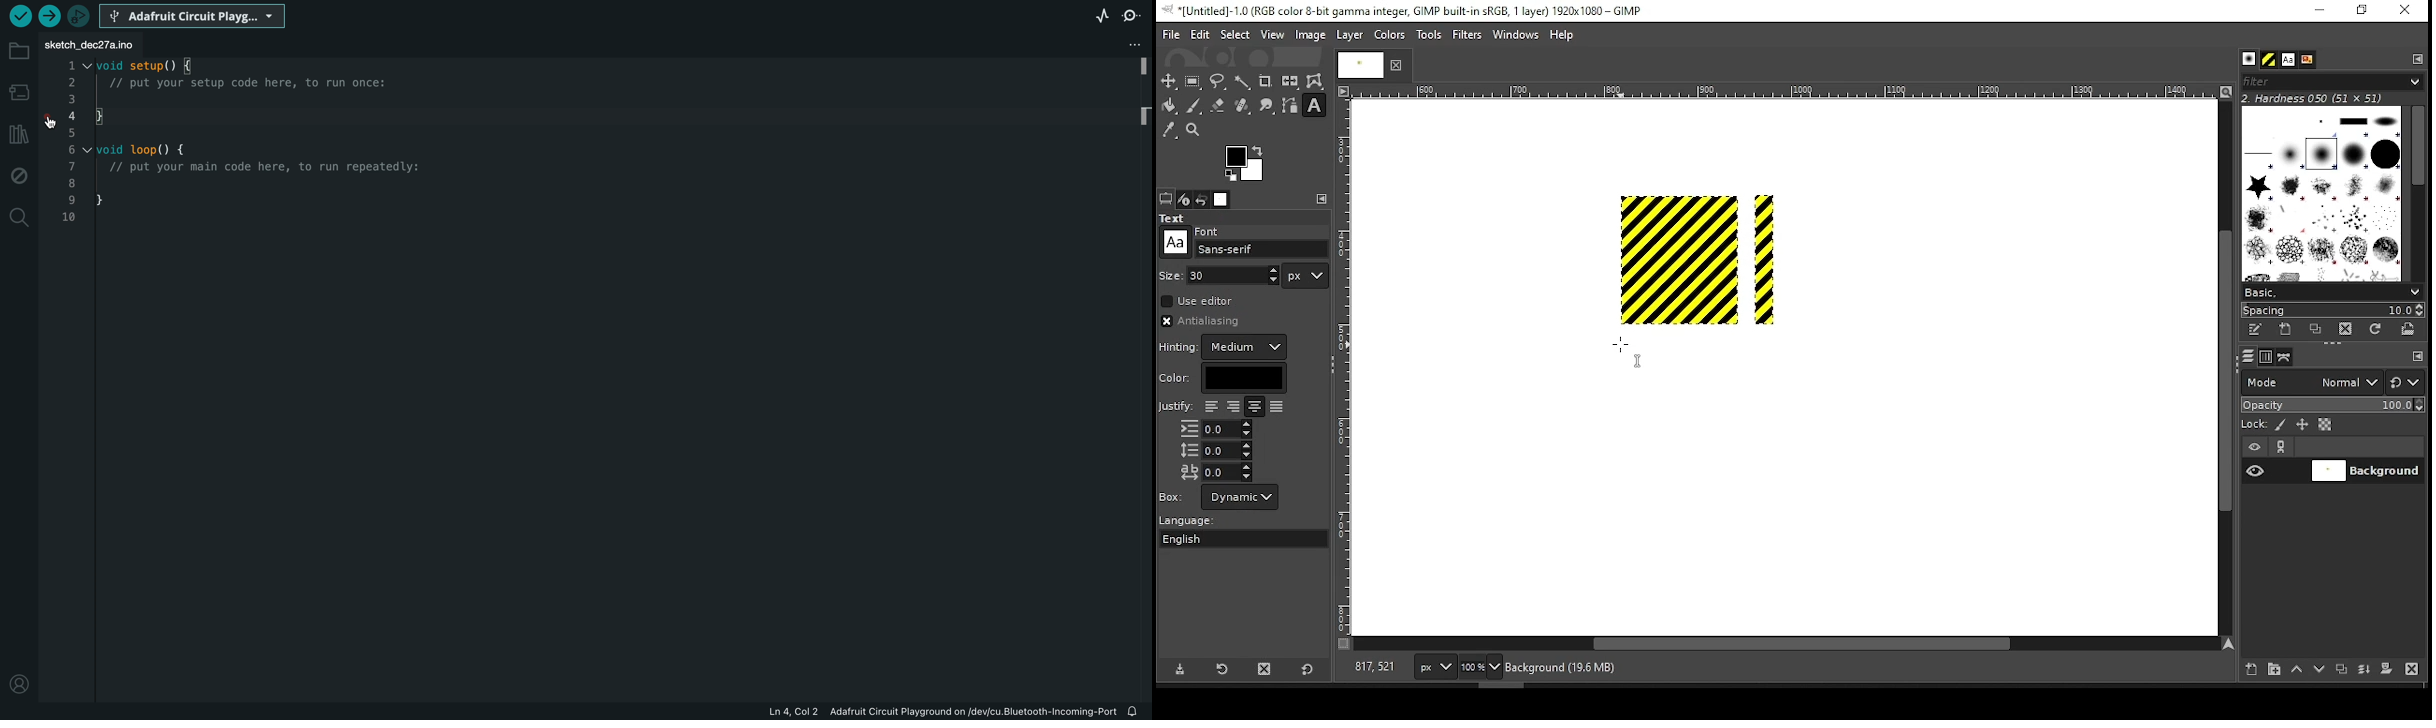 The width and height of the screenshot is (2436, 728). What do you see at coordinates (1201, 538) in the screenshot?
I see `english` at bounding box center [1201, 538].